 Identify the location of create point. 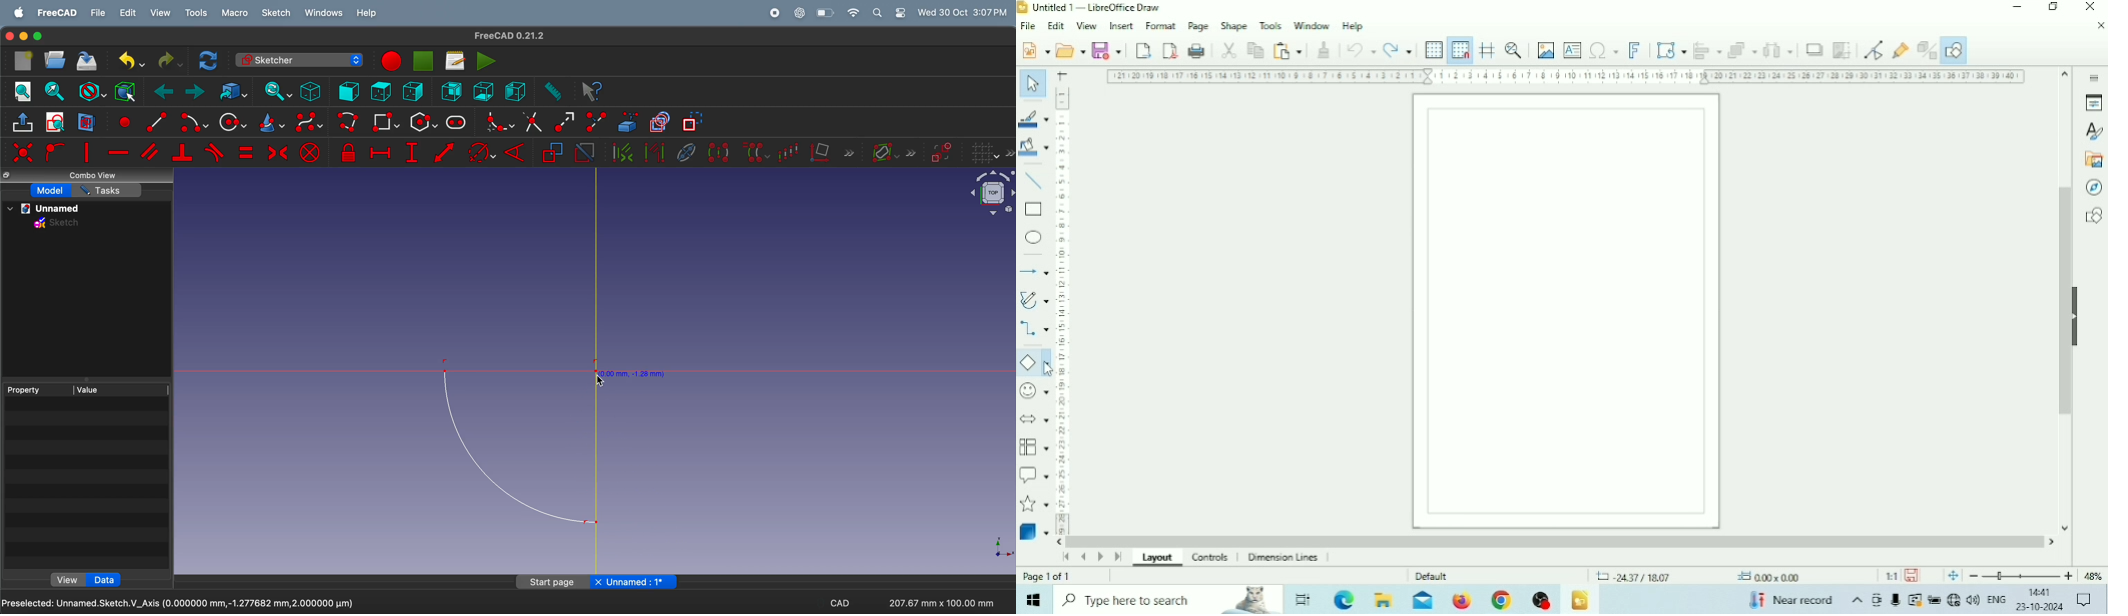
(123, 121).